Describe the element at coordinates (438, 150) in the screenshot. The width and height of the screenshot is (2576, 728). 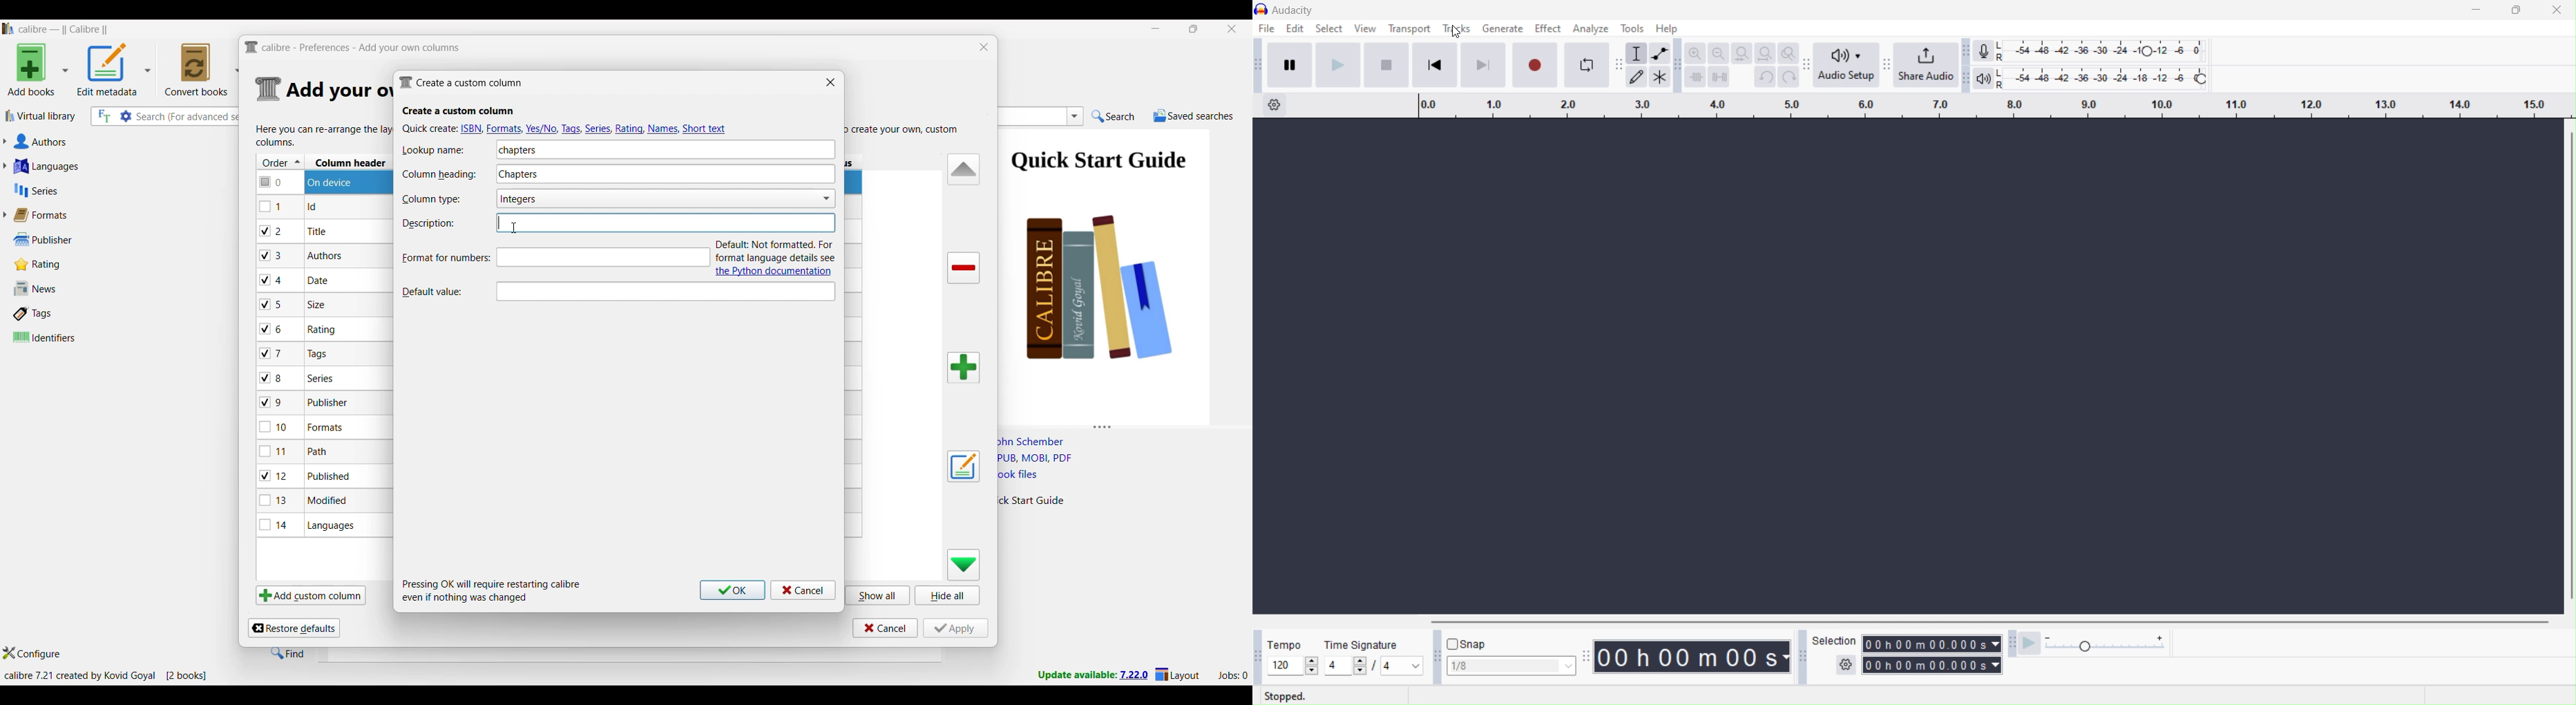
I see `Indicates Lookup name text box` at that location.